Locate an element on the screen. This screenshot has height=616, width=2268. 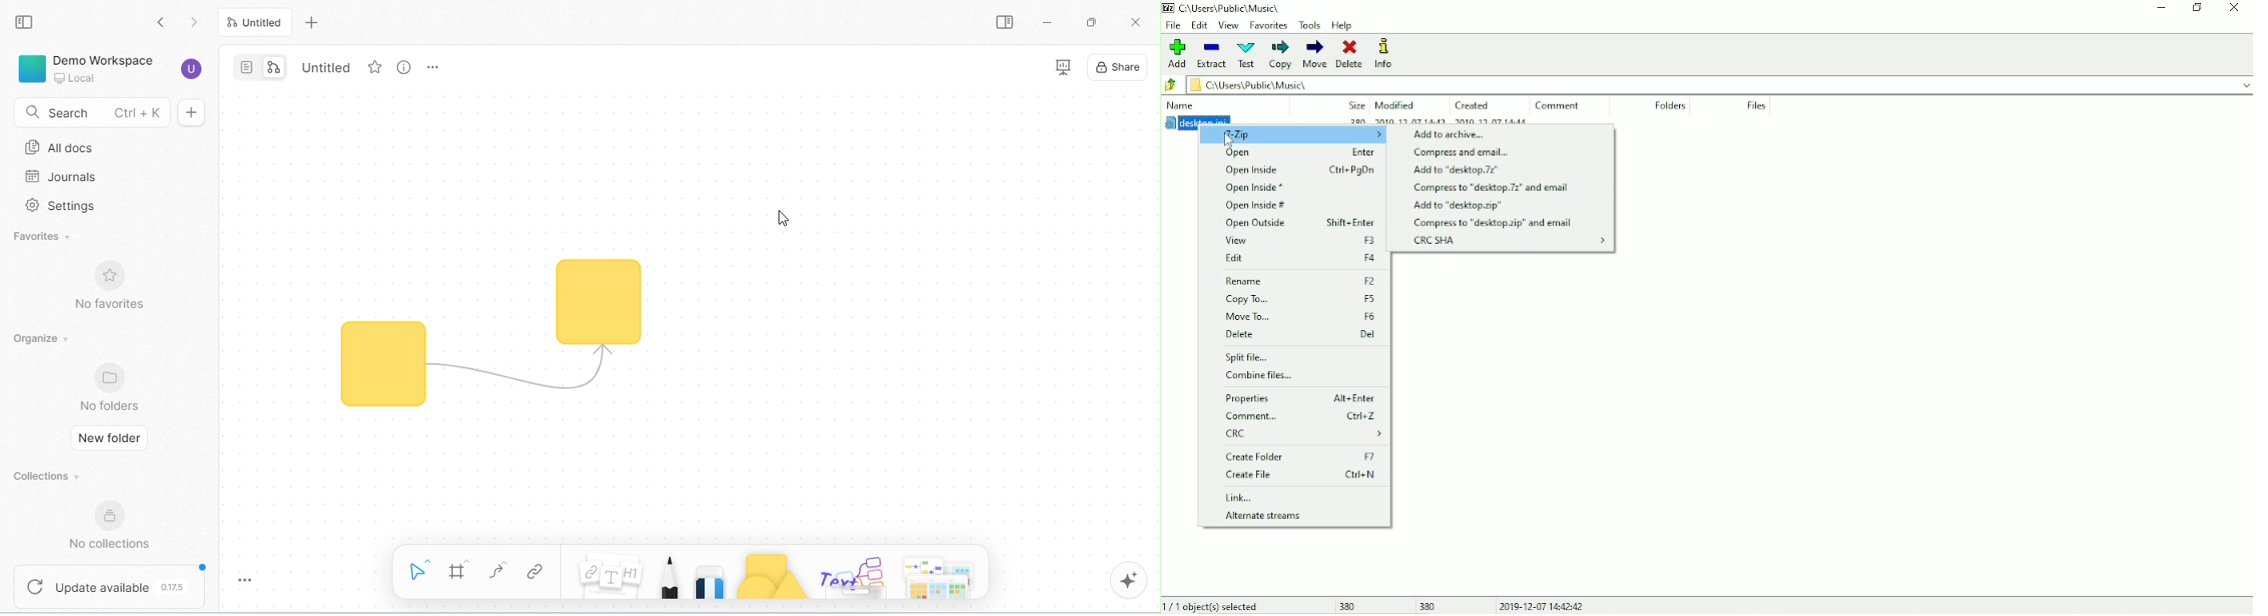
Favorites is located at coordinates (1267, 26).